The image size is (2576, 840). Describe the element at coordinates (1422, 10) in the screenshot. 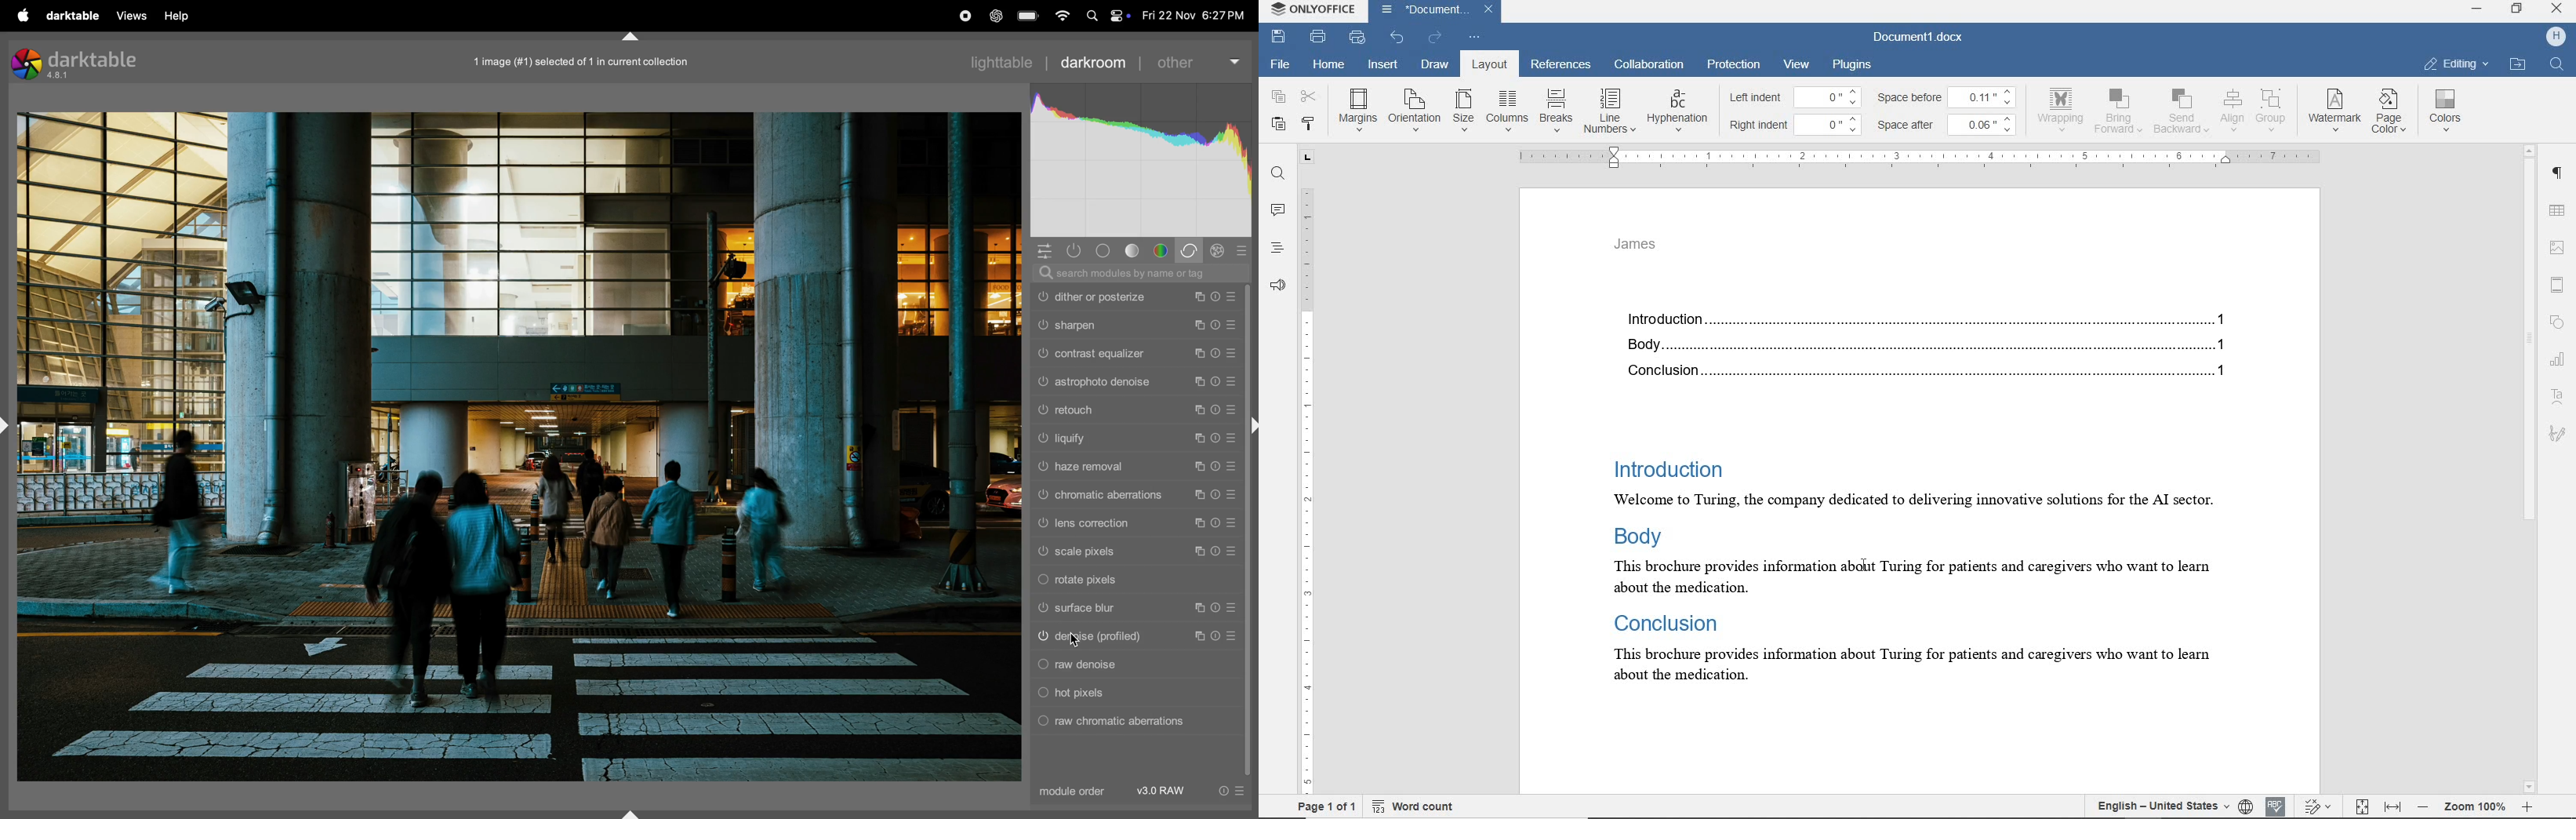

I see `document name` at that location.